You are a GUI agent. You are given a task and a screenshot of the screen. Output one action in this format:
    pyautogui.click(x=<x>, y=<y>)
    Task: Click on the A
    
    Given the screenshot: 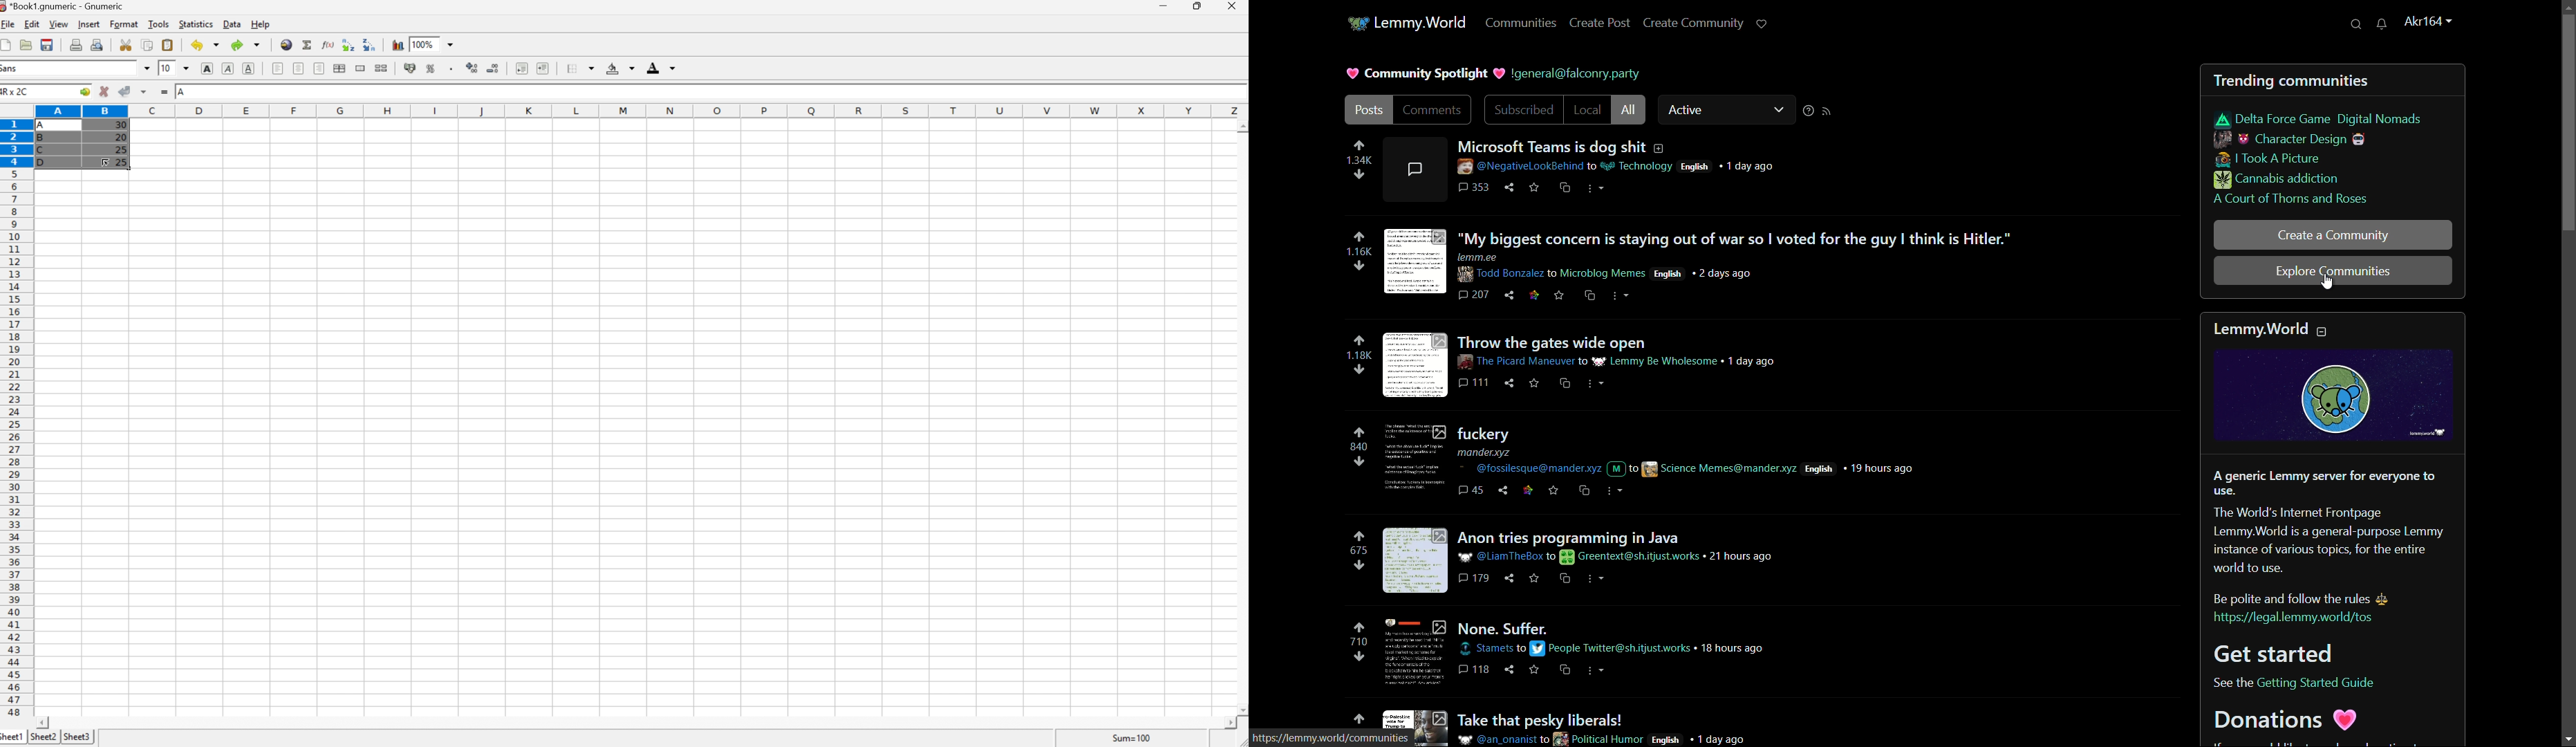 What is the action you would take?
    pyautogui.click(x=45, y=123)
    